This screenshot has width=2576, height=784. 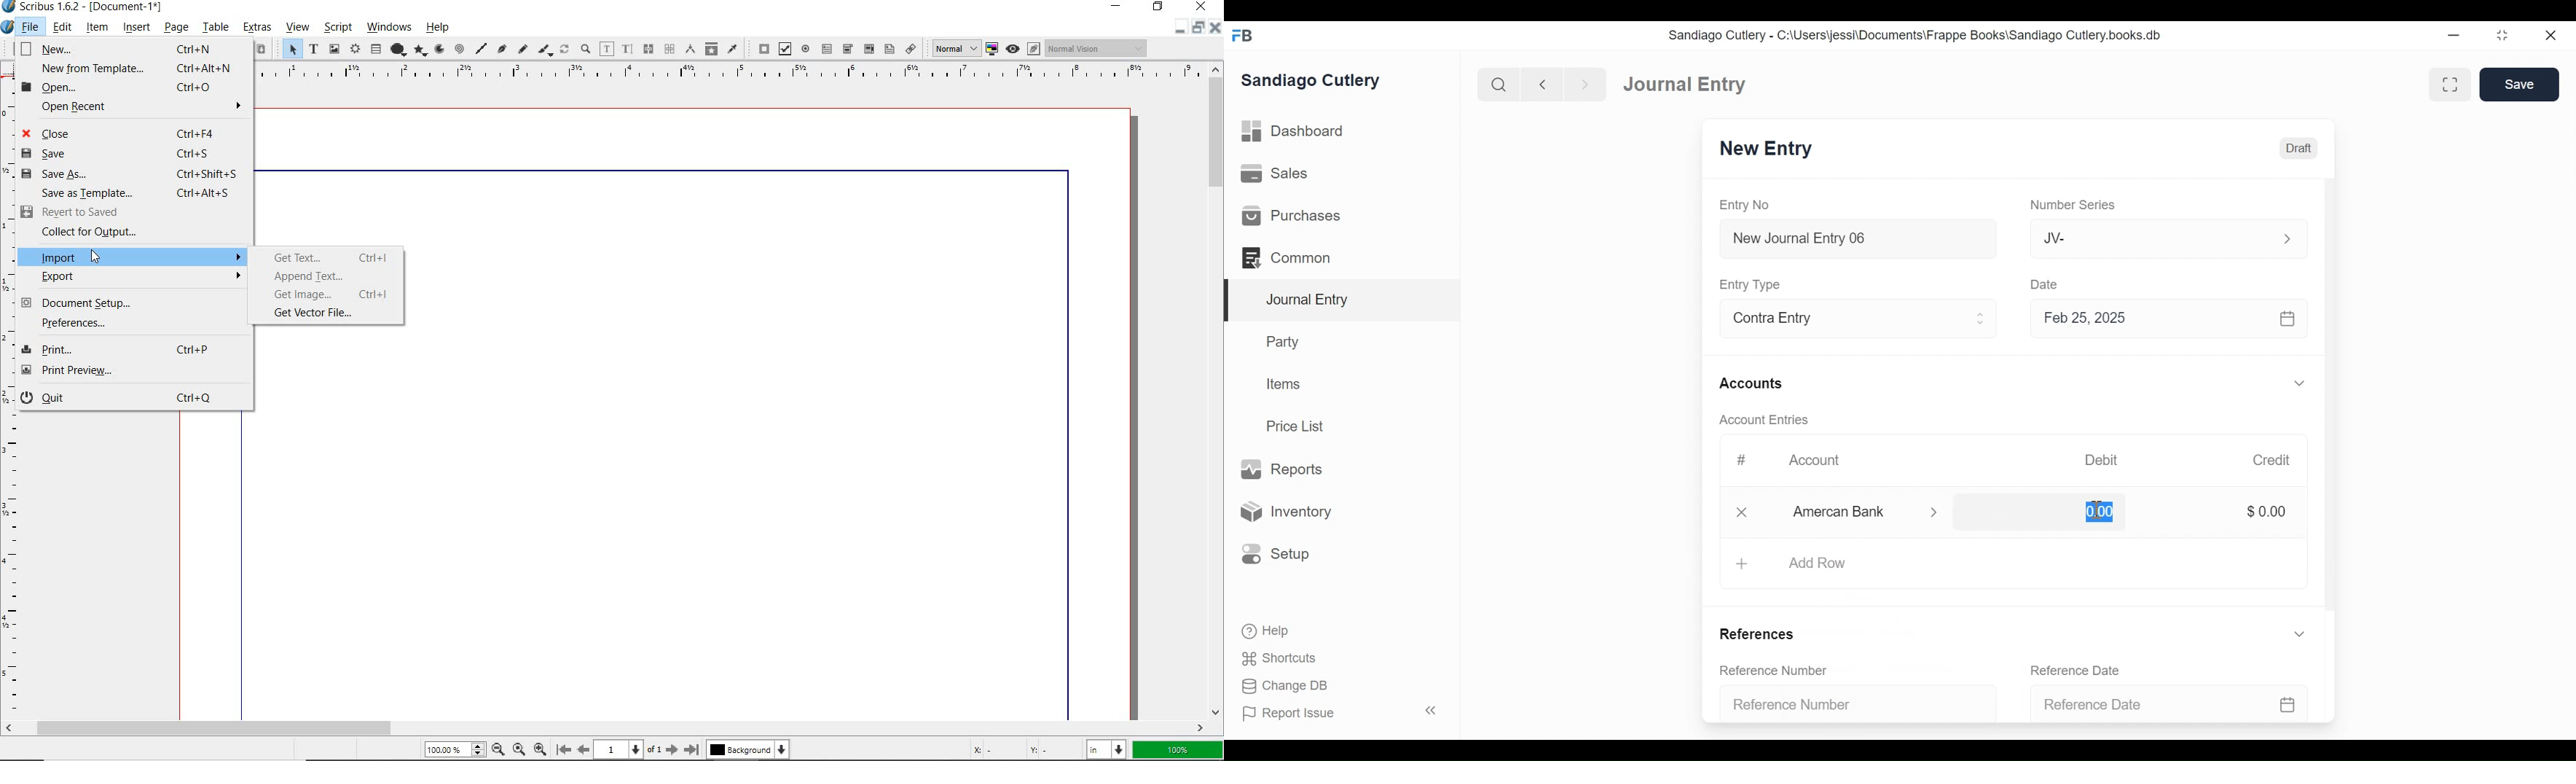 I want to click on +, so click(x=1741, y=564).